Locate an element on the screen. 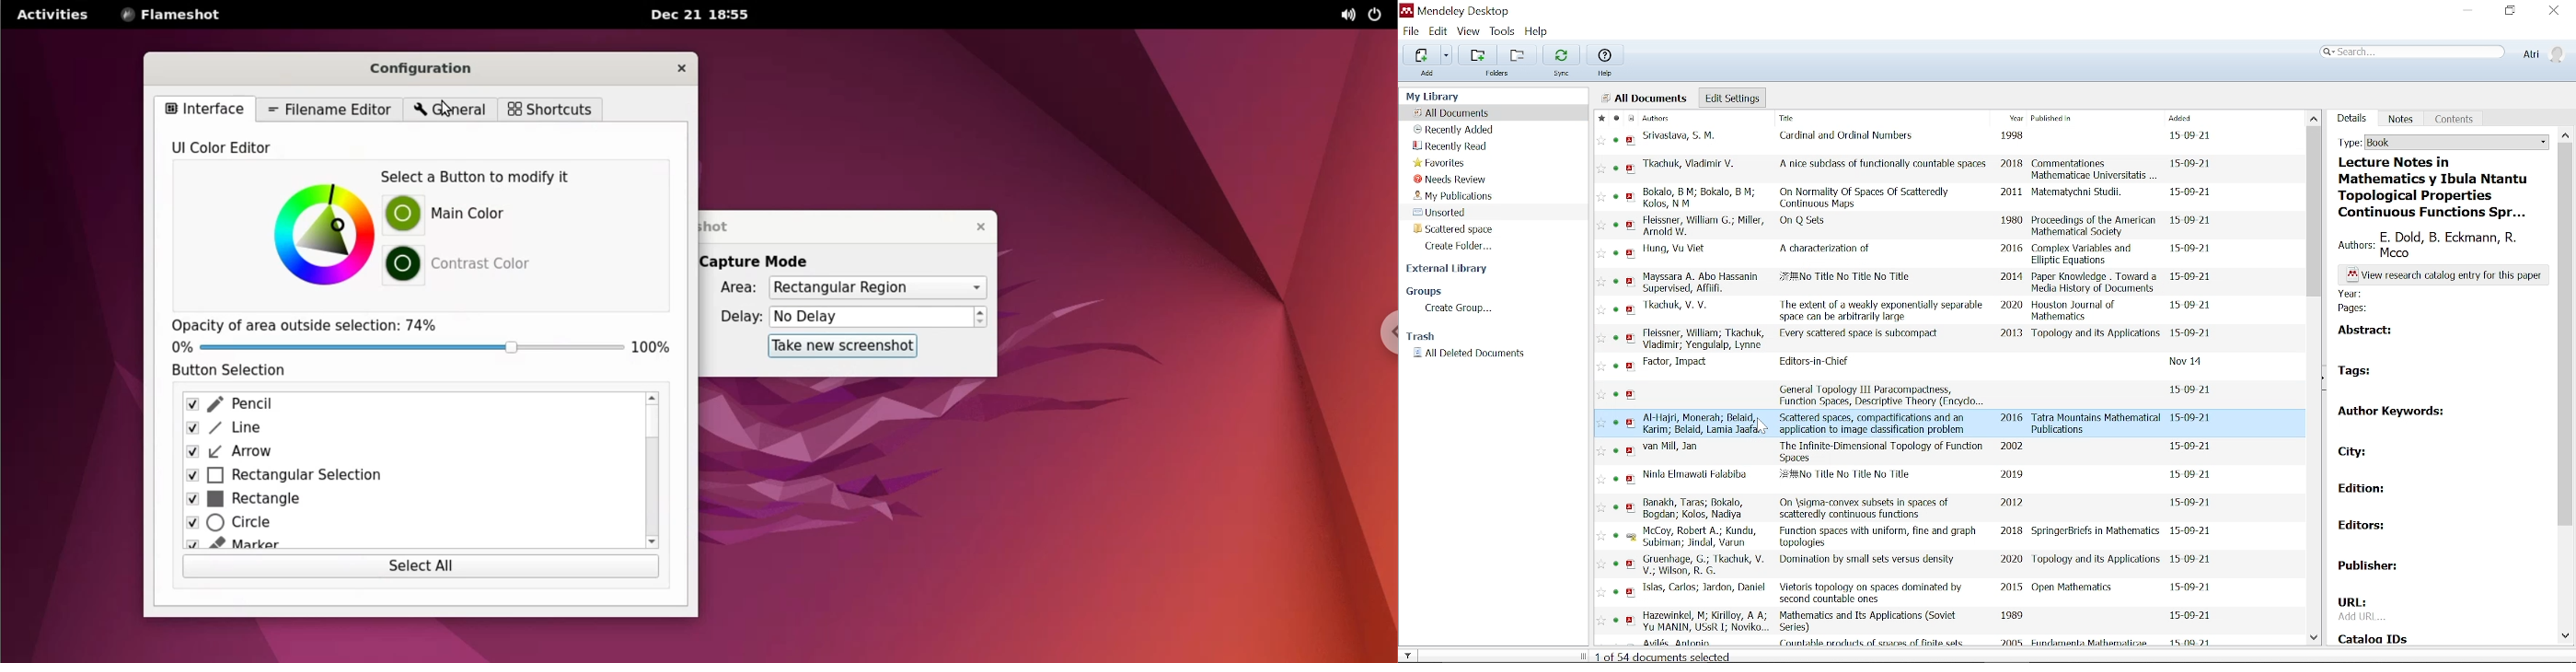 The image size is (2576, 672). title is located at coordinates (1807, 222).